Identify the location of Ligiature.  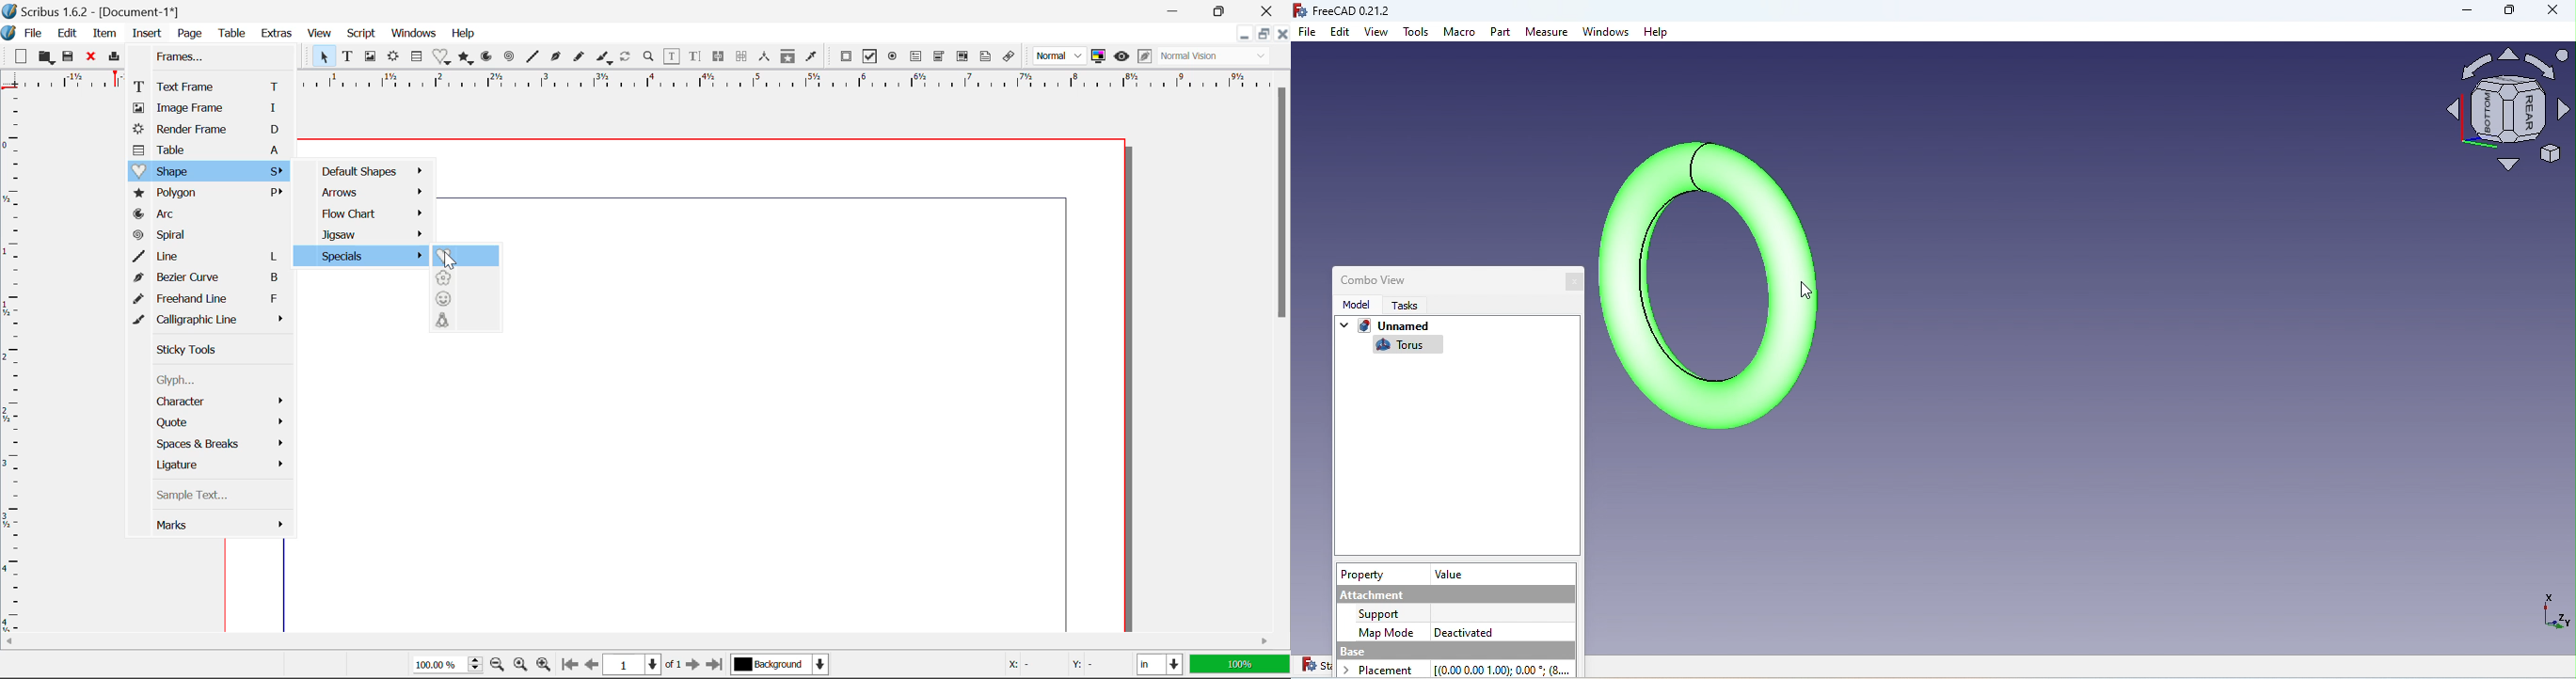
(215, 465).